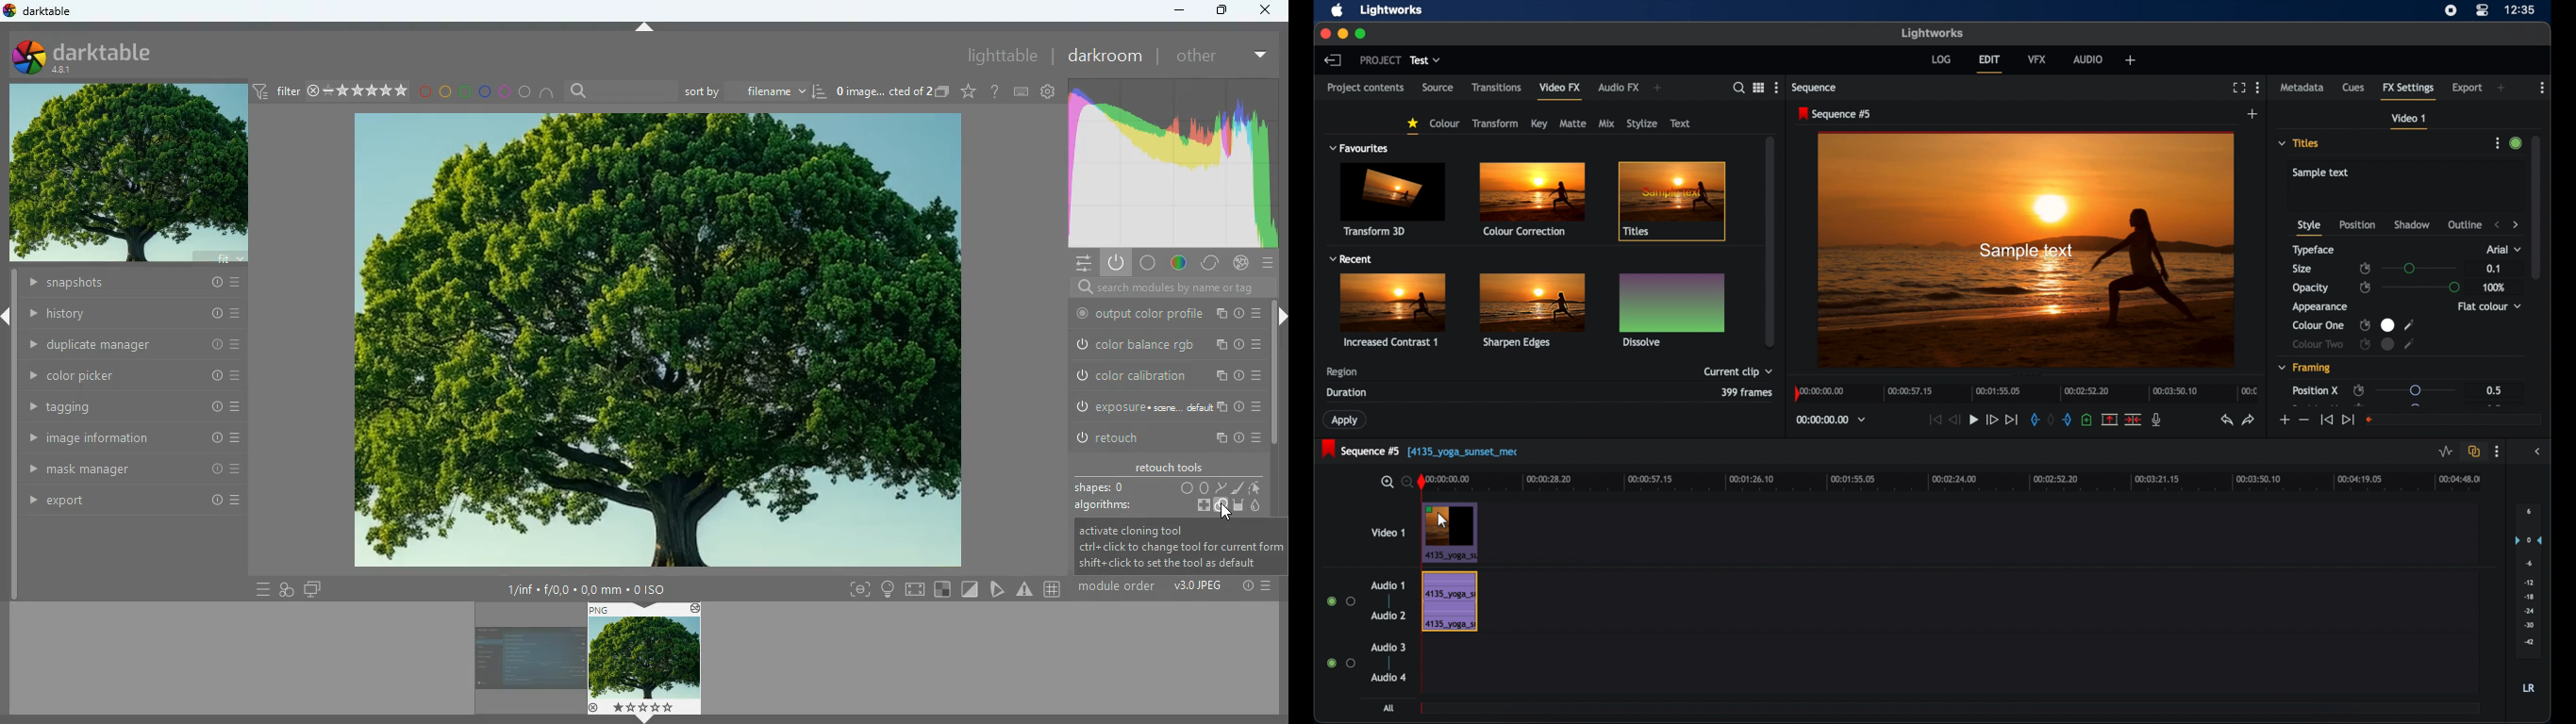  I want to click on more options, so click(2258, 87).